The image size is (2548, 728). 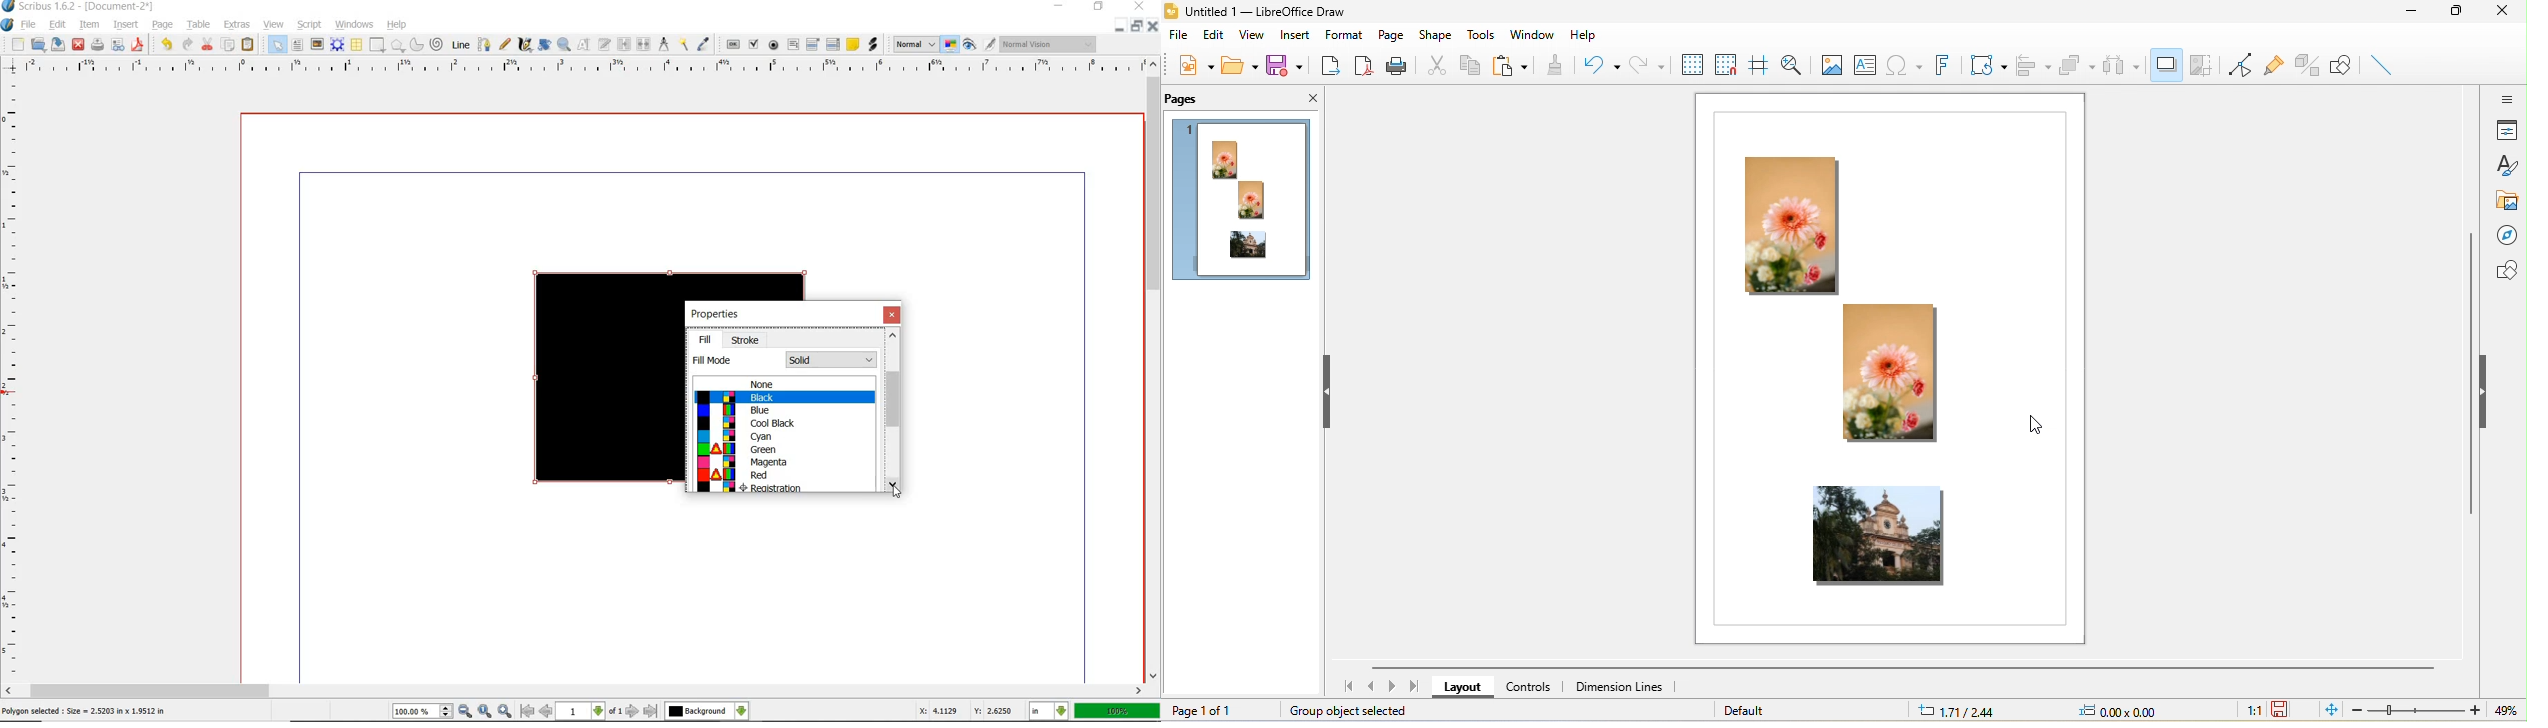 I want to click on minimize, so click(x=2419, y=15).